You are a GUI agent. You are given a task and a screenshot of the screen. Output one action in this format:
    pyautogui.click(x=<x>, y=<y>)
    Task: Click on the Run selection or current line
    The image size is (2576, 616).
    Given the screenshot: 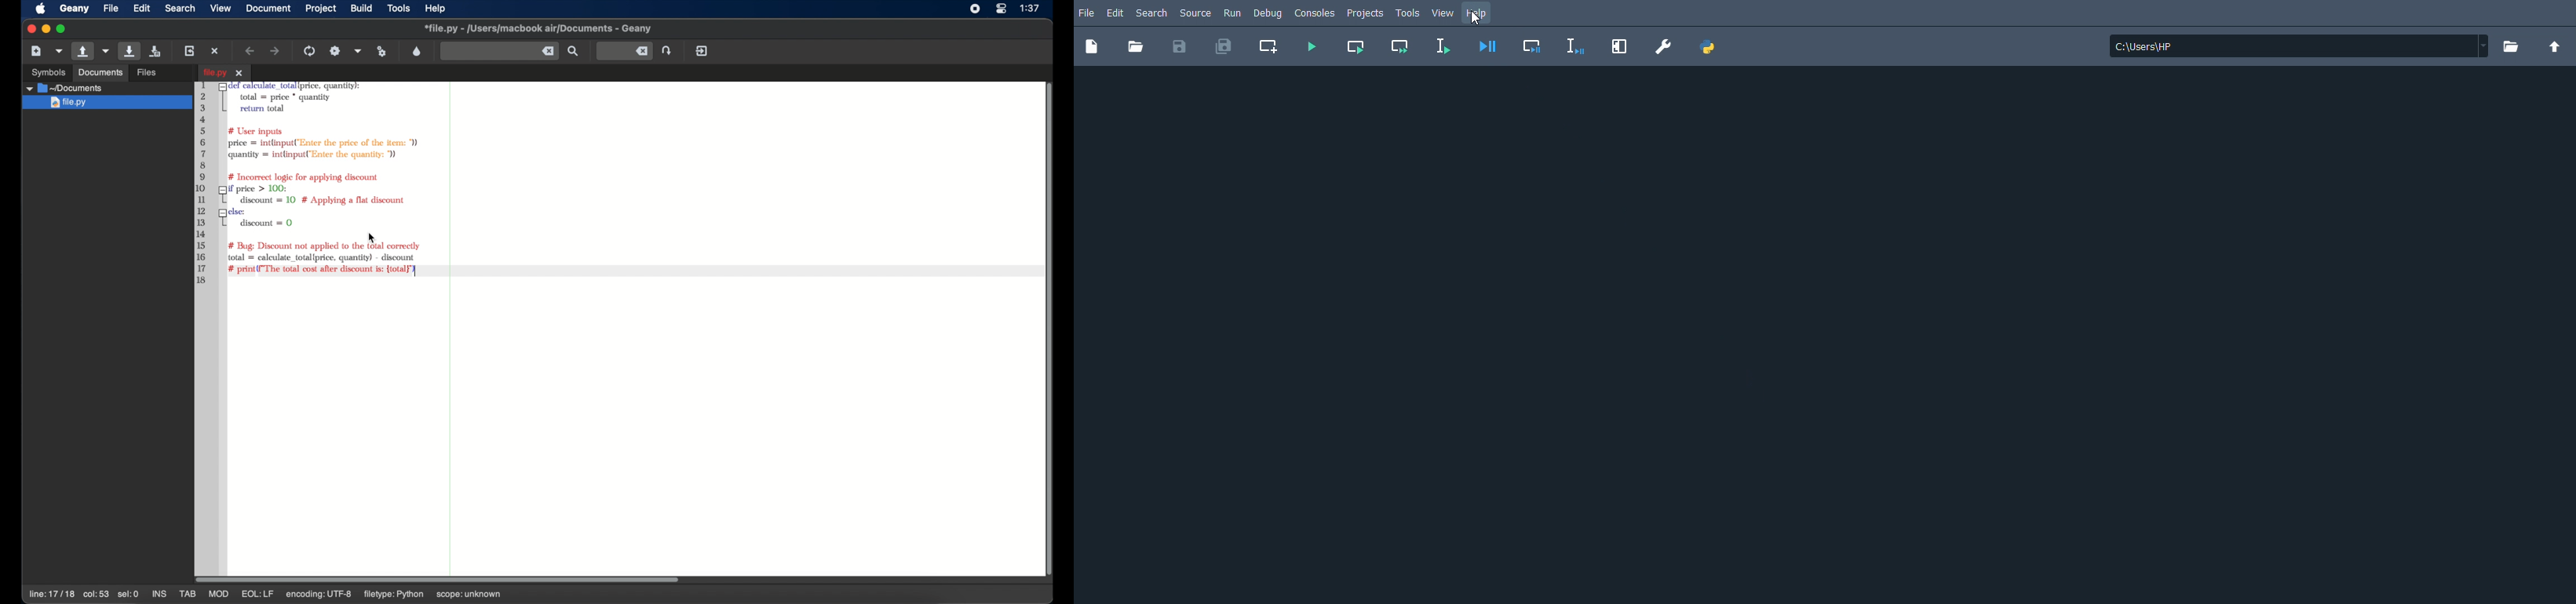 What is the action you would take?
    pyautogui.click(x=1443, y=45)
    